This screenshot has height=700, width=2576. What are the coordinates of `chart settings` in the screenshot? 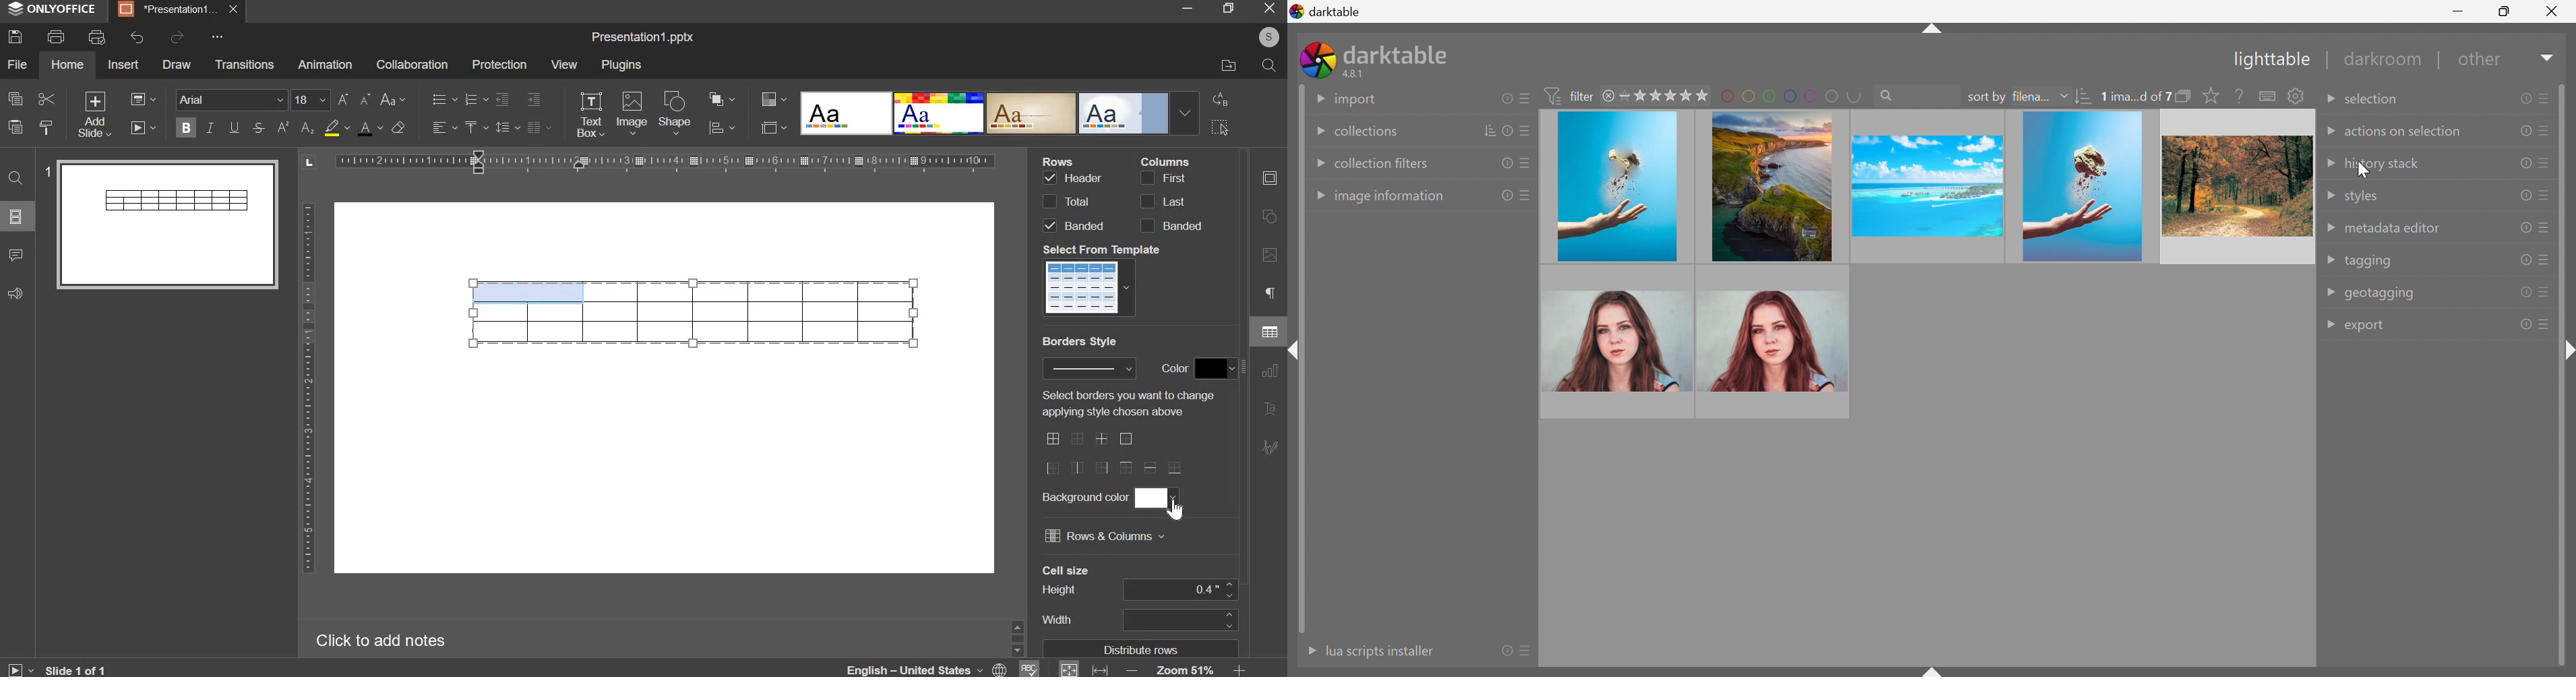 It's located at (722, 127).